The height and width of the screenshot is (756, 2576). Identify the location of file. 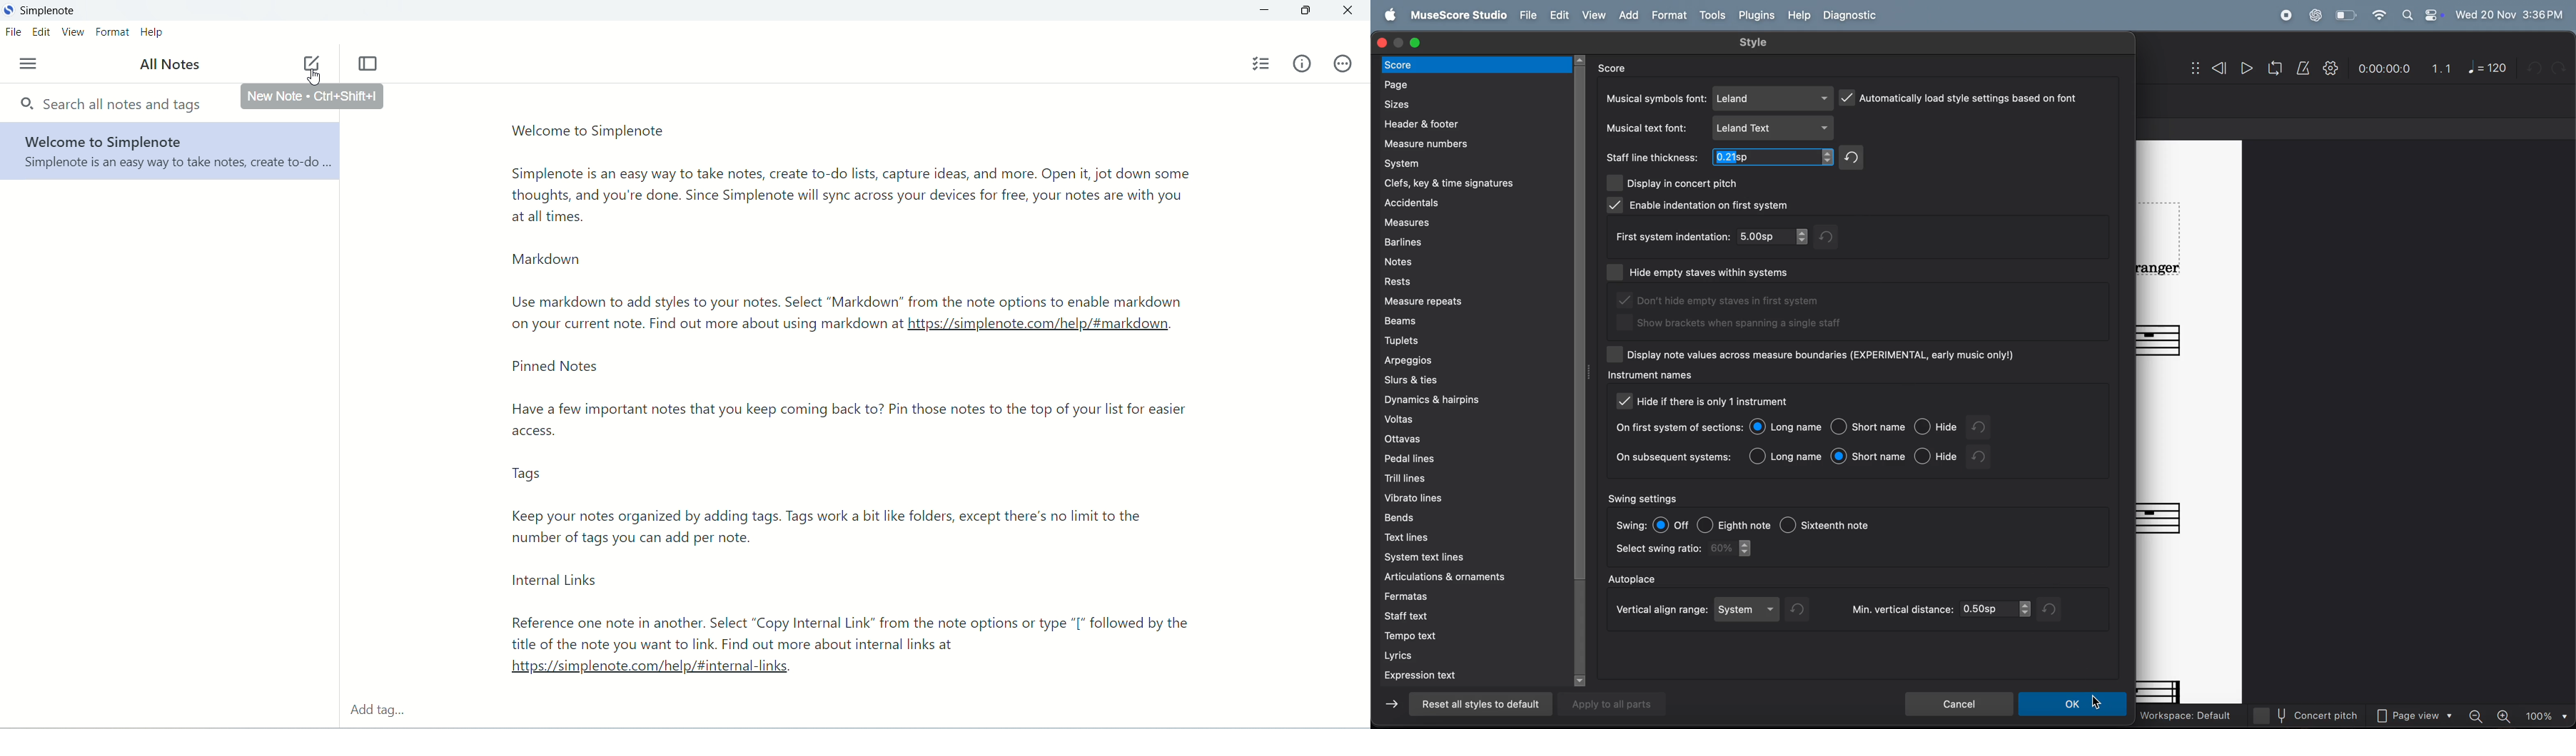
(1526, 16).